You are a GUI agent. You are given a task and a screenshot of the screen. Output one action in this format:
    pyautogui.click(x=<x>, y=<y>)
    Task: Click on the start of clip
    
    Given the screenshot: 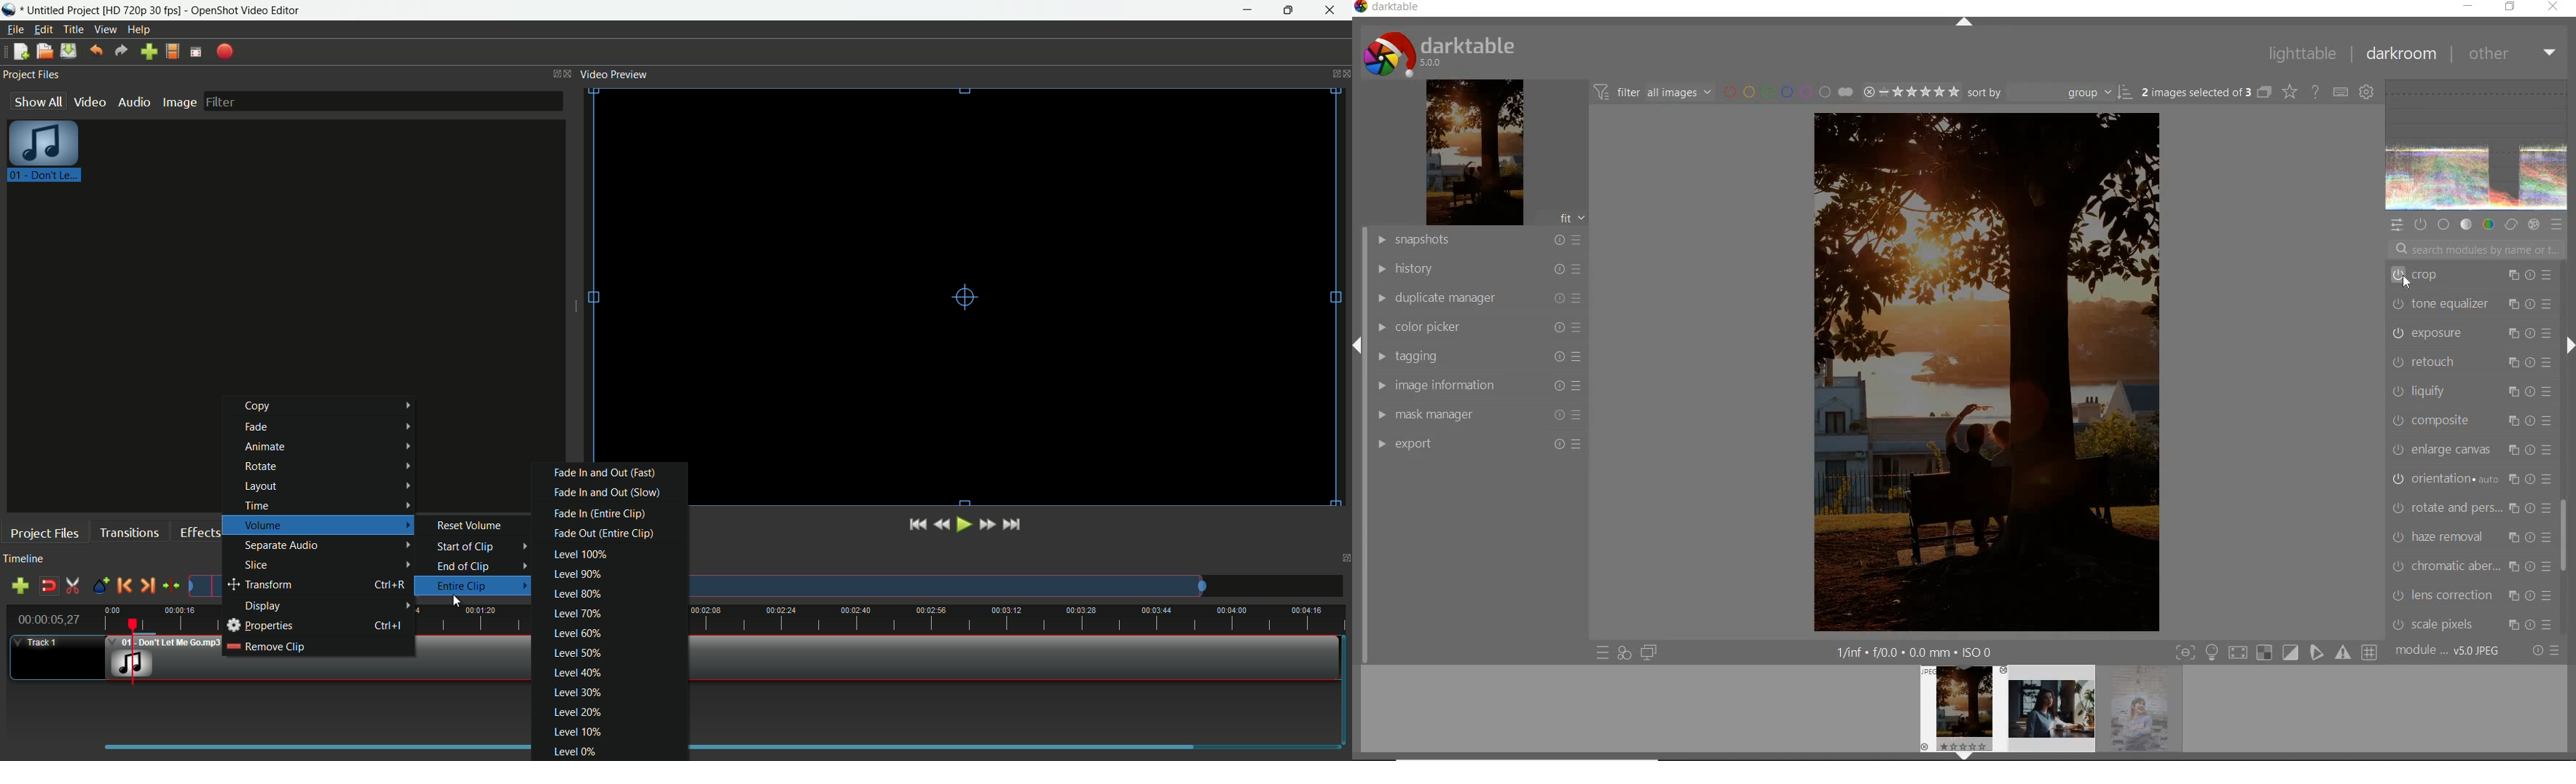 What is the action you would take?
    pyautogui.click(x=485, y=547)
    